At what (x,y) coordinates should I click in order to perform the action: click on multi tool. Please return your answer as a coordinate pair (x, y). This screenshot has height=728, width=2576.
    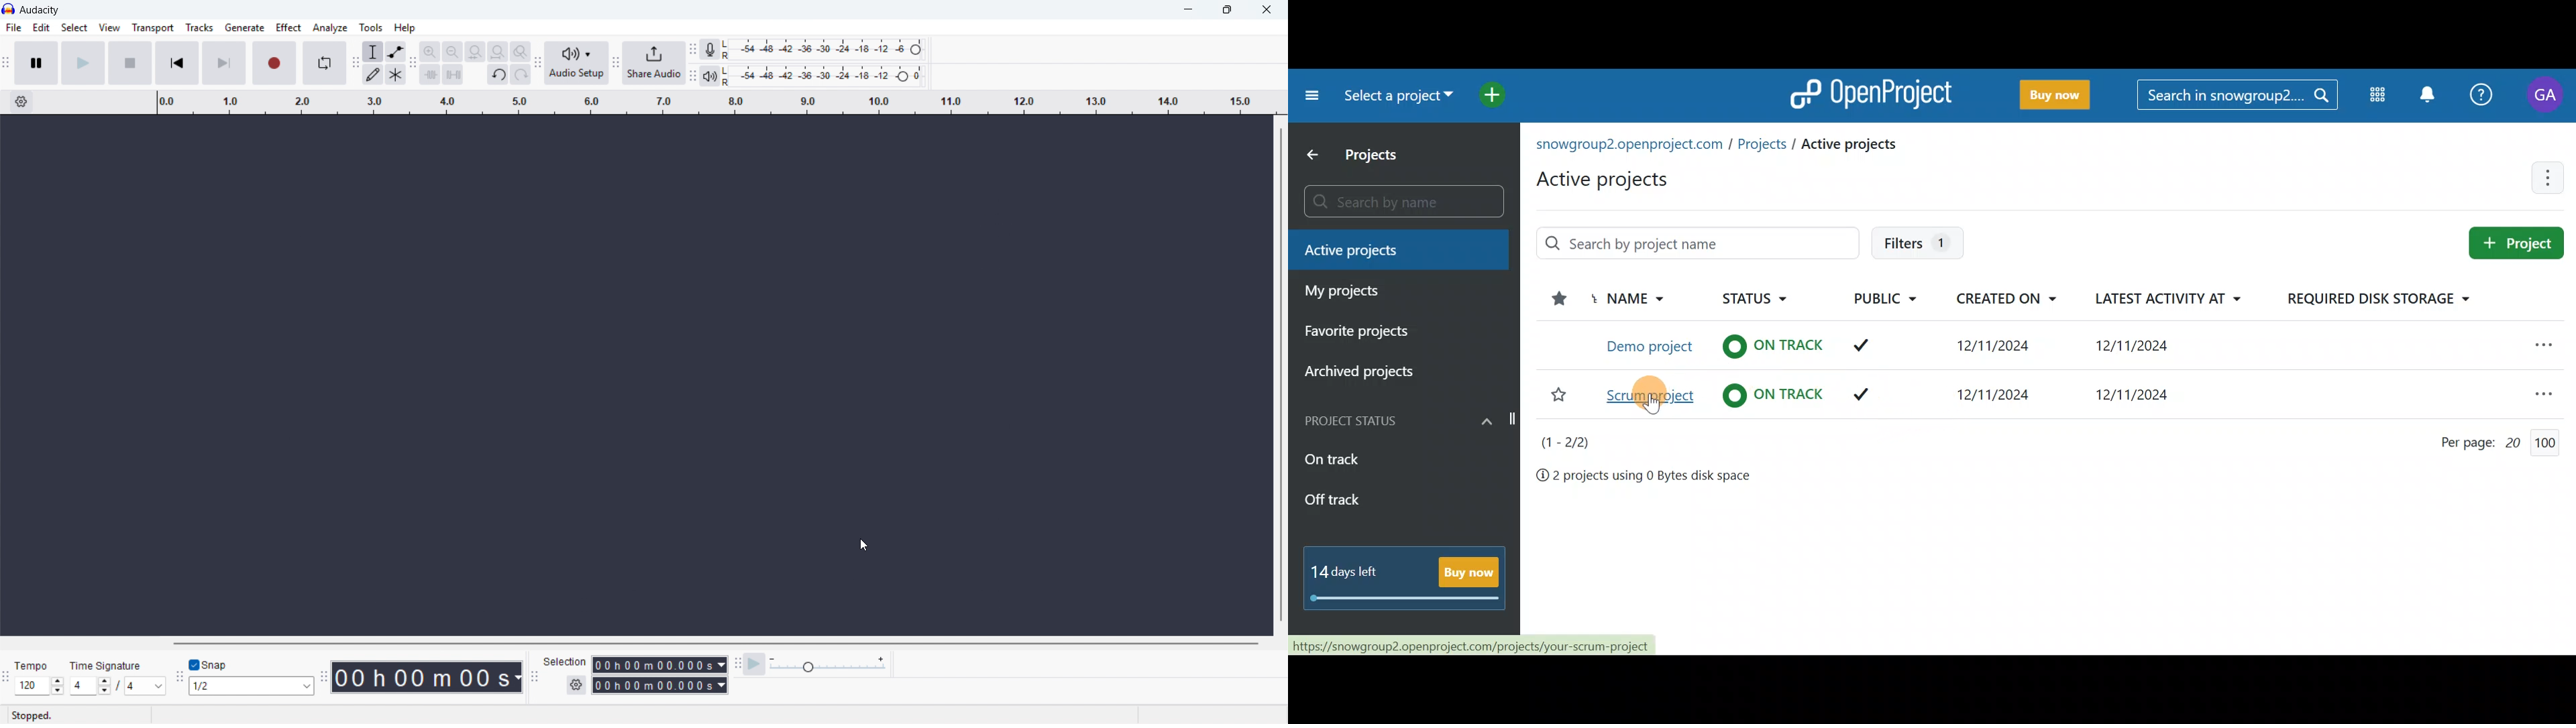
    Looking at the image, I should click on (395, 74).